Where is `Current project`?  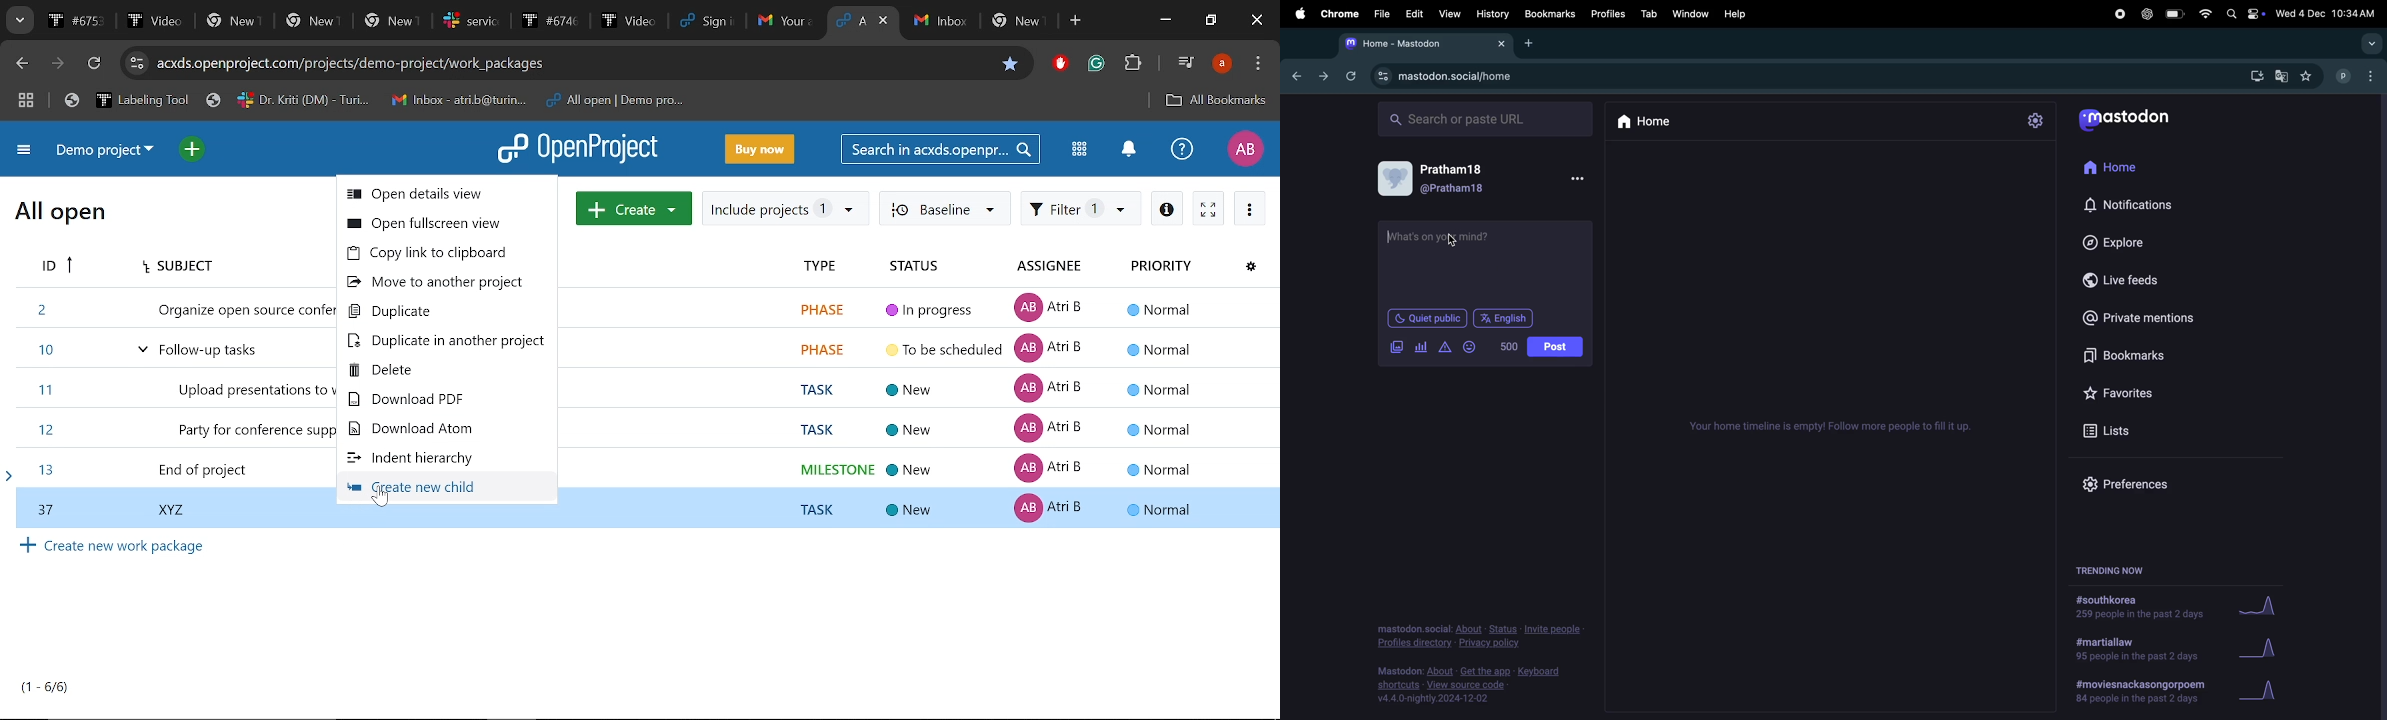
Current project is located at coordinates (110, 151).